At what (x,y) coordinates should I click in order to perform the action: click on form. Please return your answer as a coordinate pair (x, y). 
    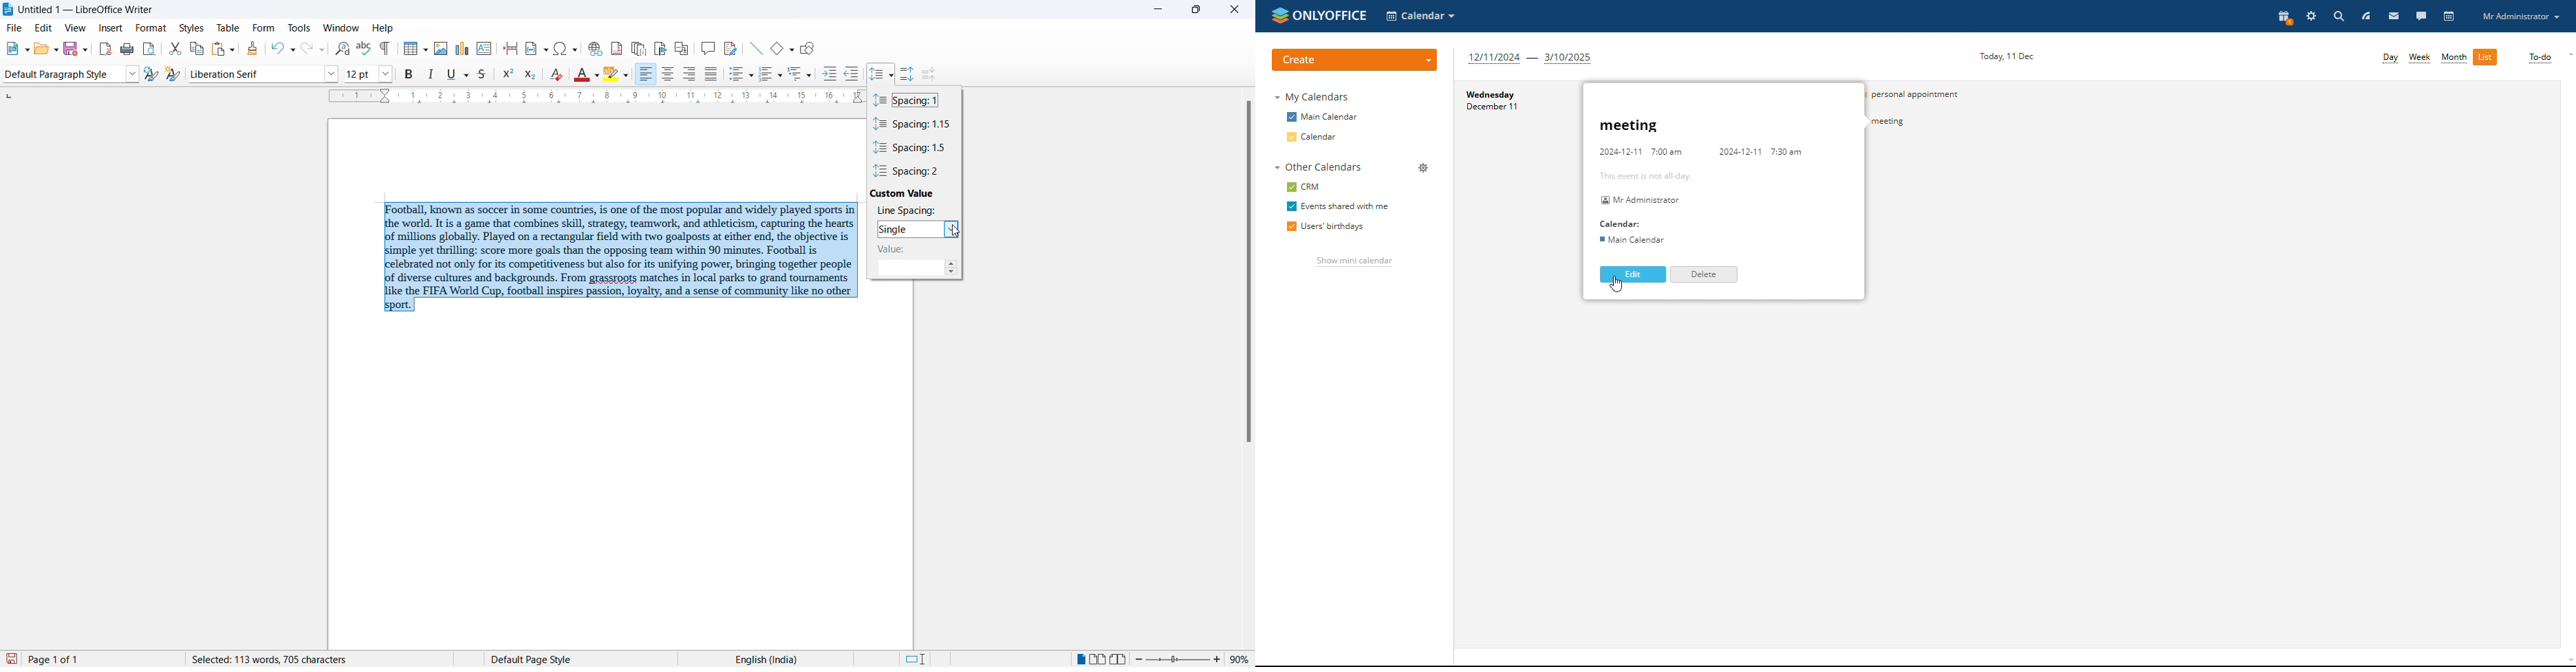
    Looking at the image, I should click on (262, 27).